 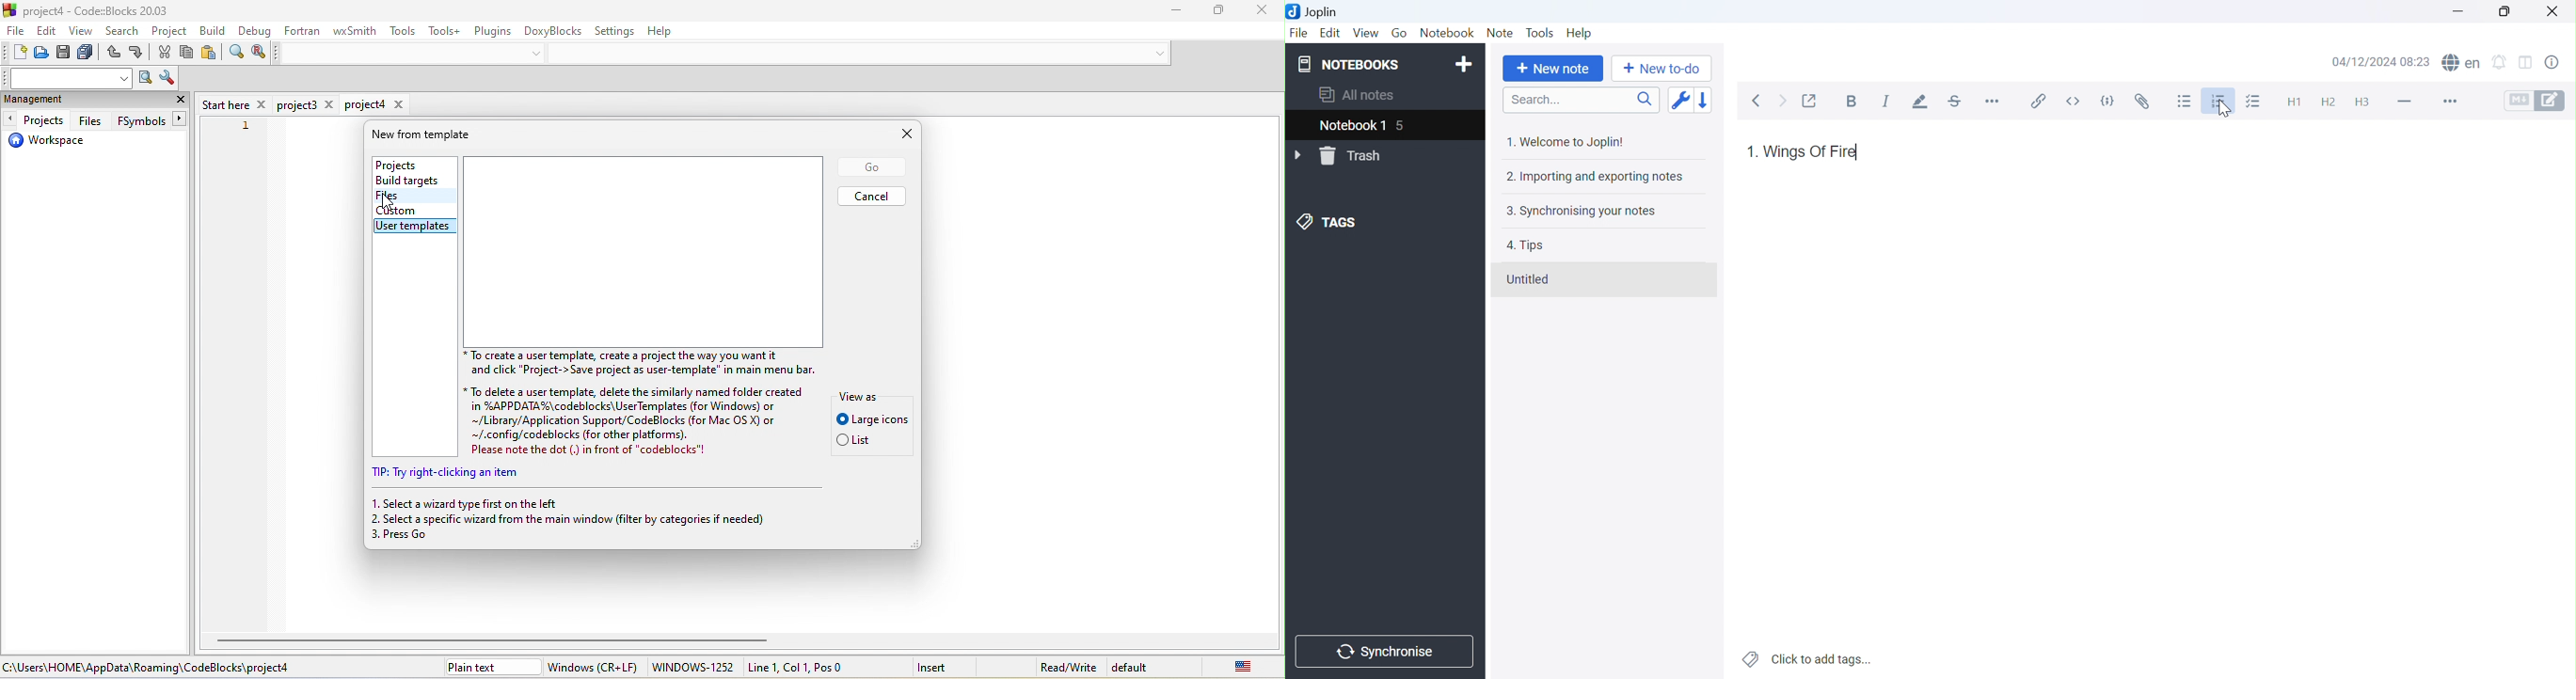 I want to click on Restore Down, so click(x=2504, y=10).